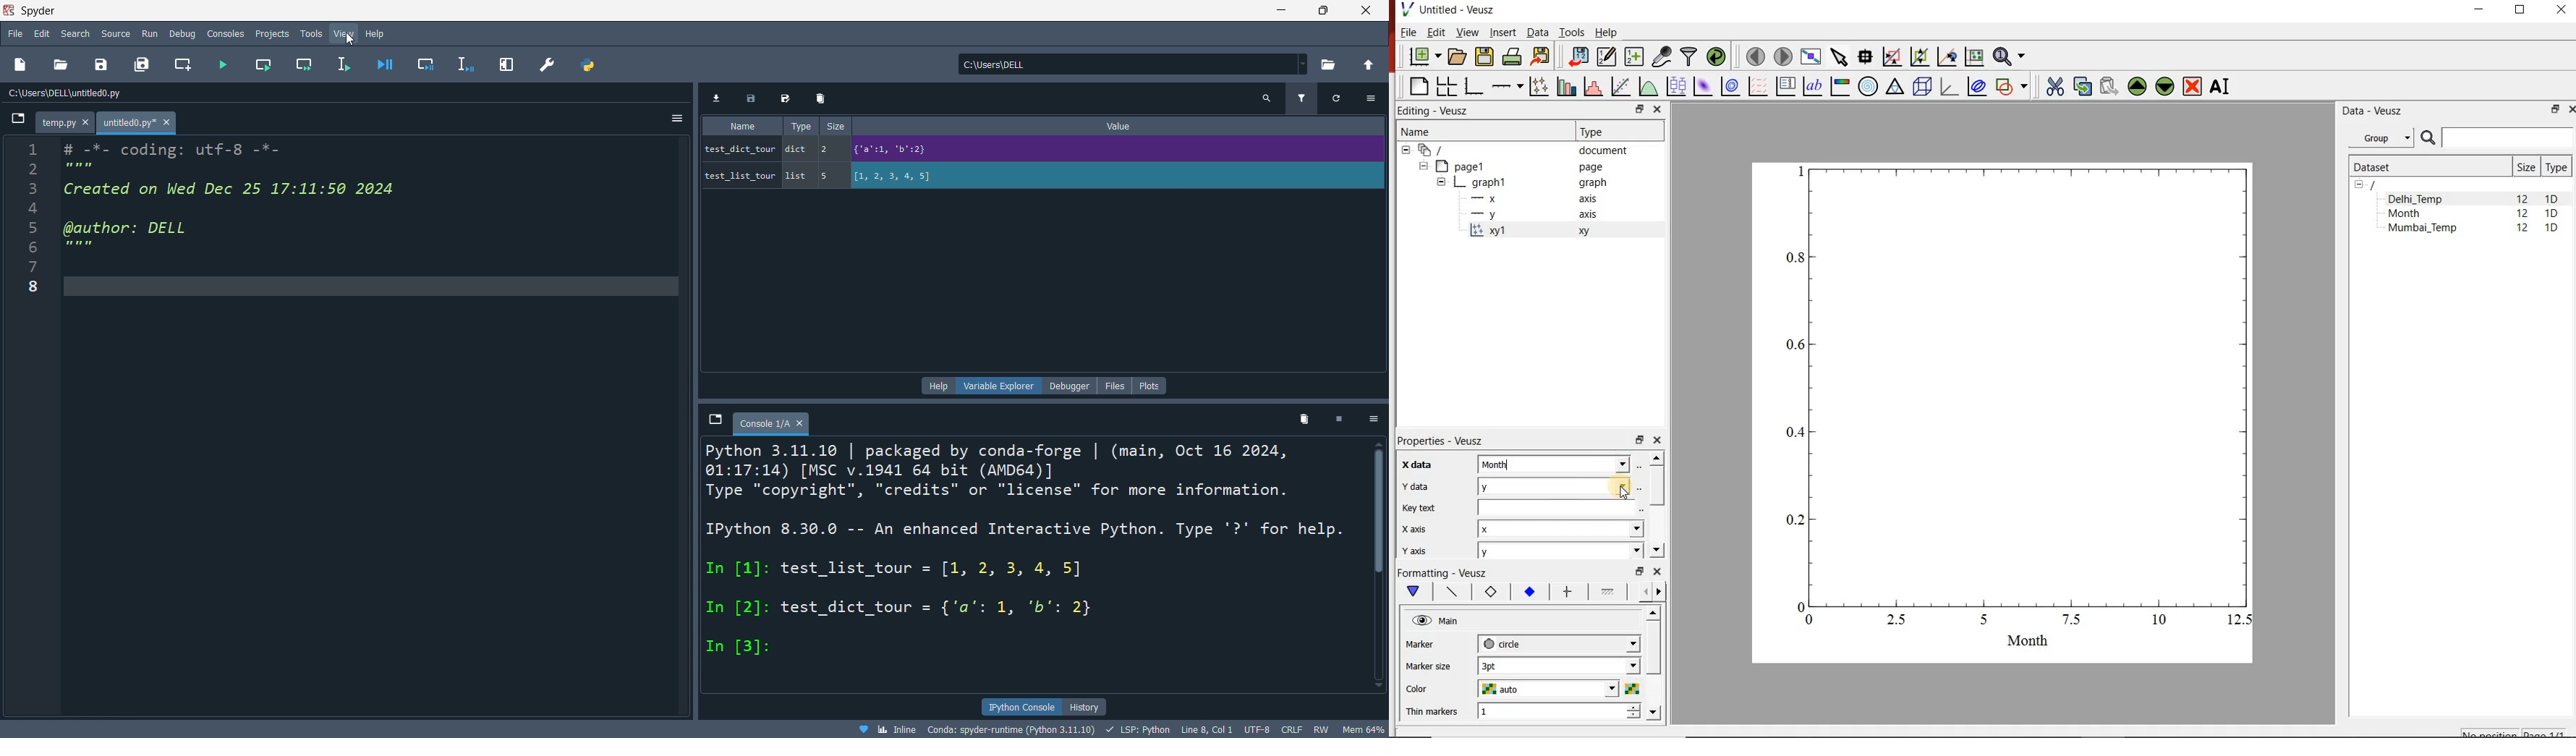 The width and height of the screenshot is (2576, 756). Describe the element at coordinates (1620, 86) in the screenshot. I see `fit a function to data` at that location.